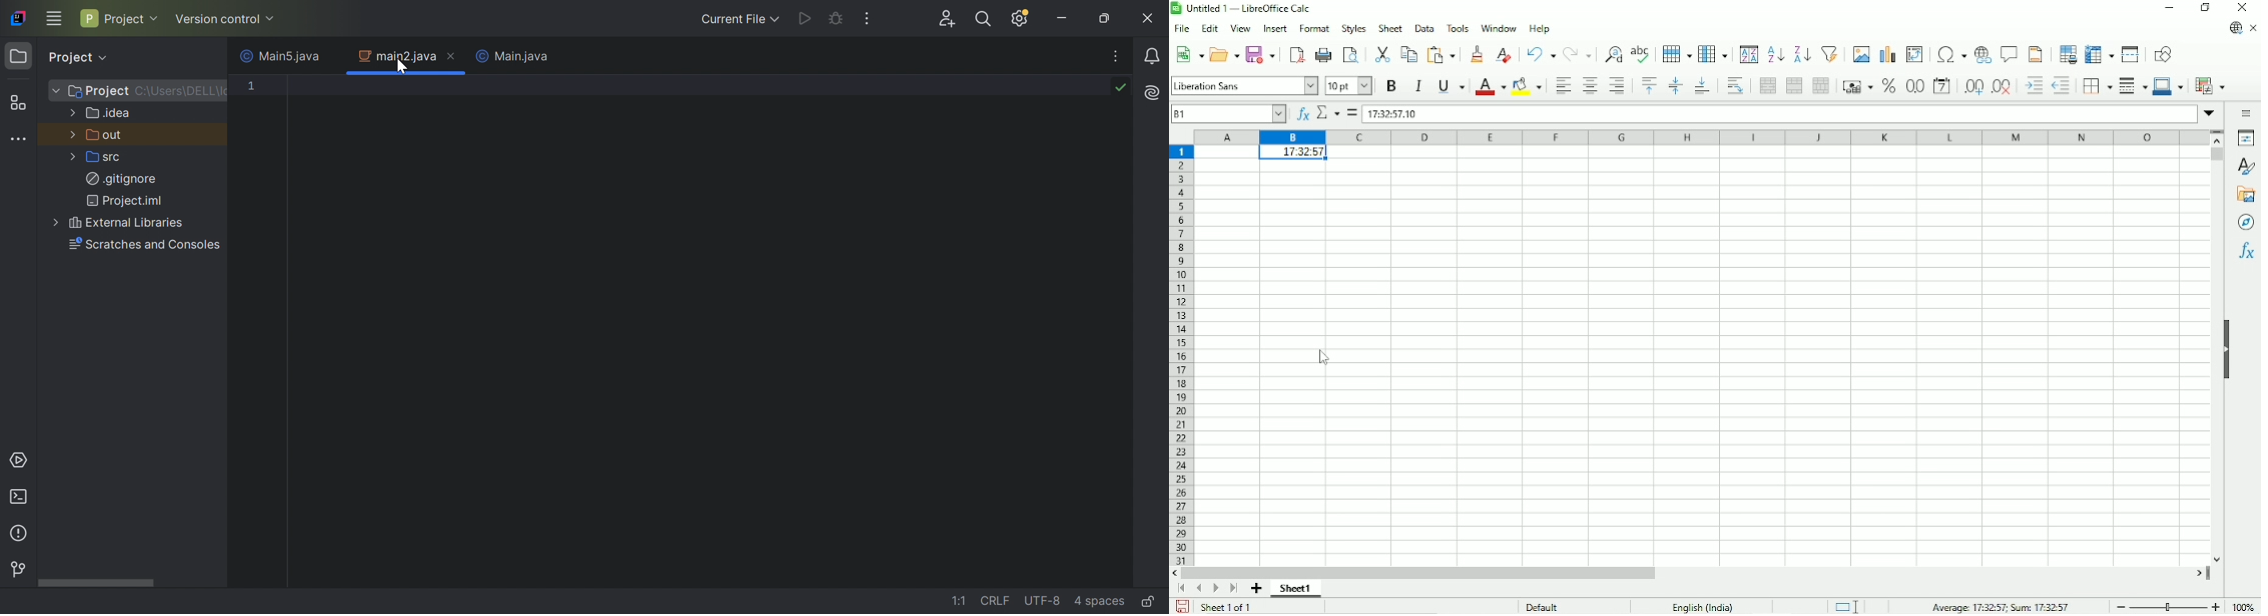 The image size is (2268, 616). Describe the element at coordinates (1298, 54) in the screenshot. I see `Export directly as PDF` at that location.